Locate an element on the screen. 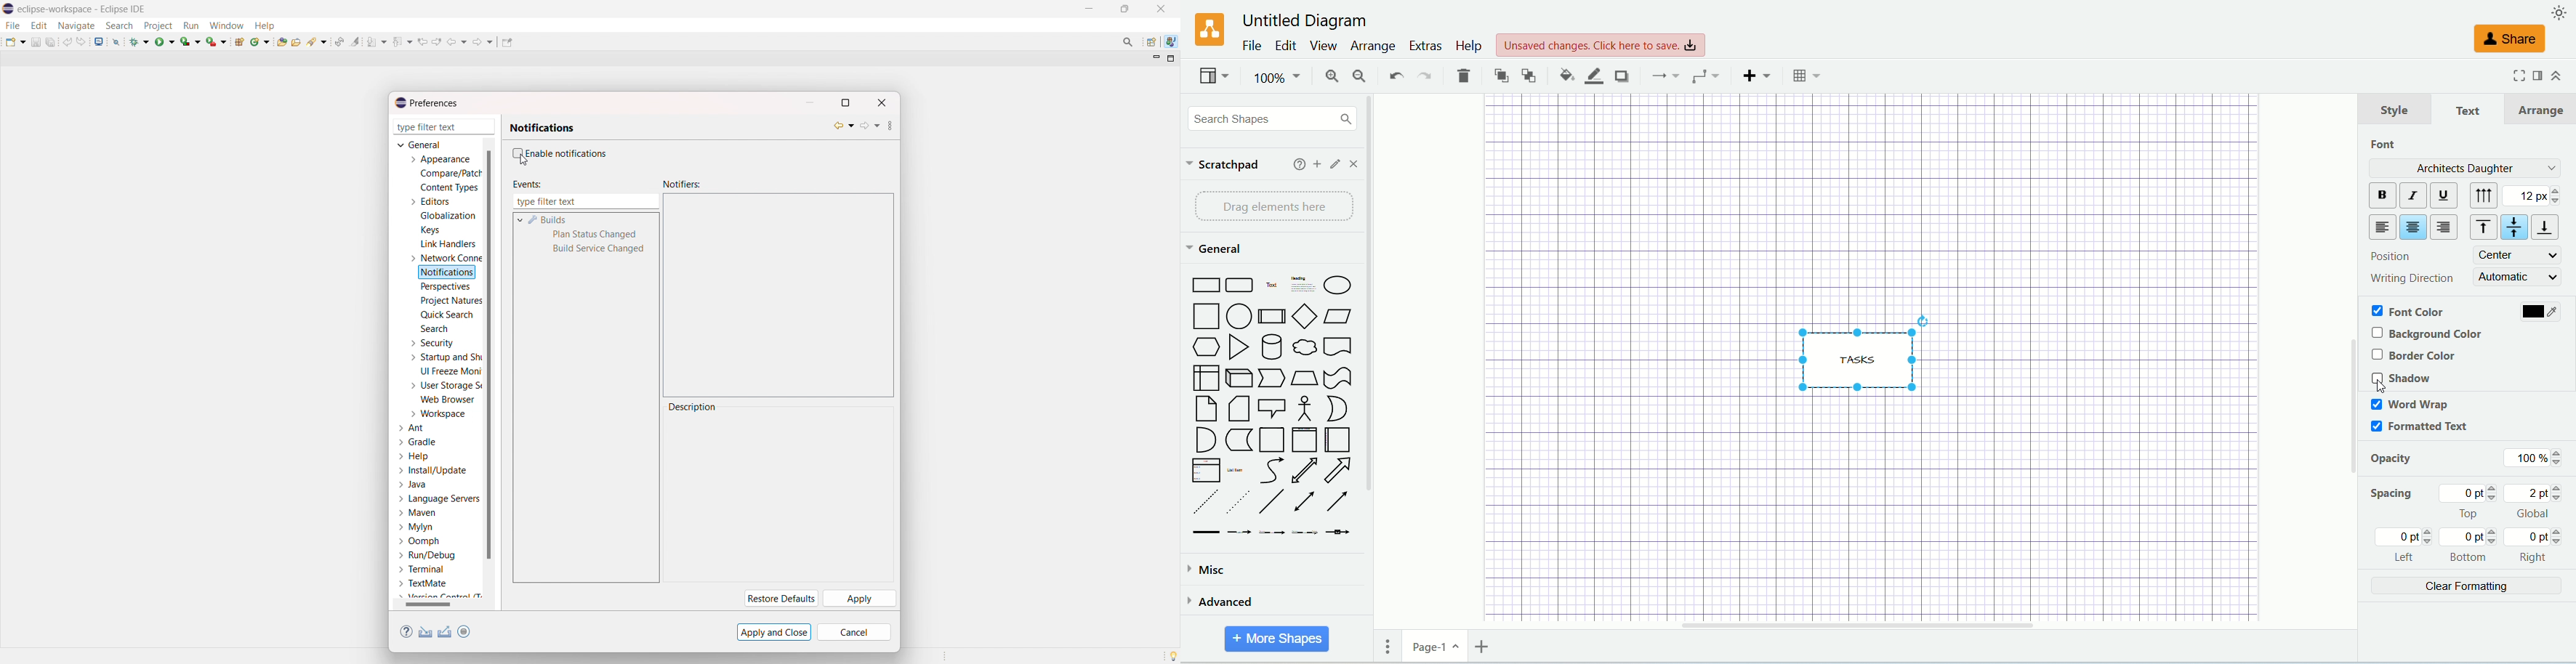  to back is located at coordinates (1529, 74).